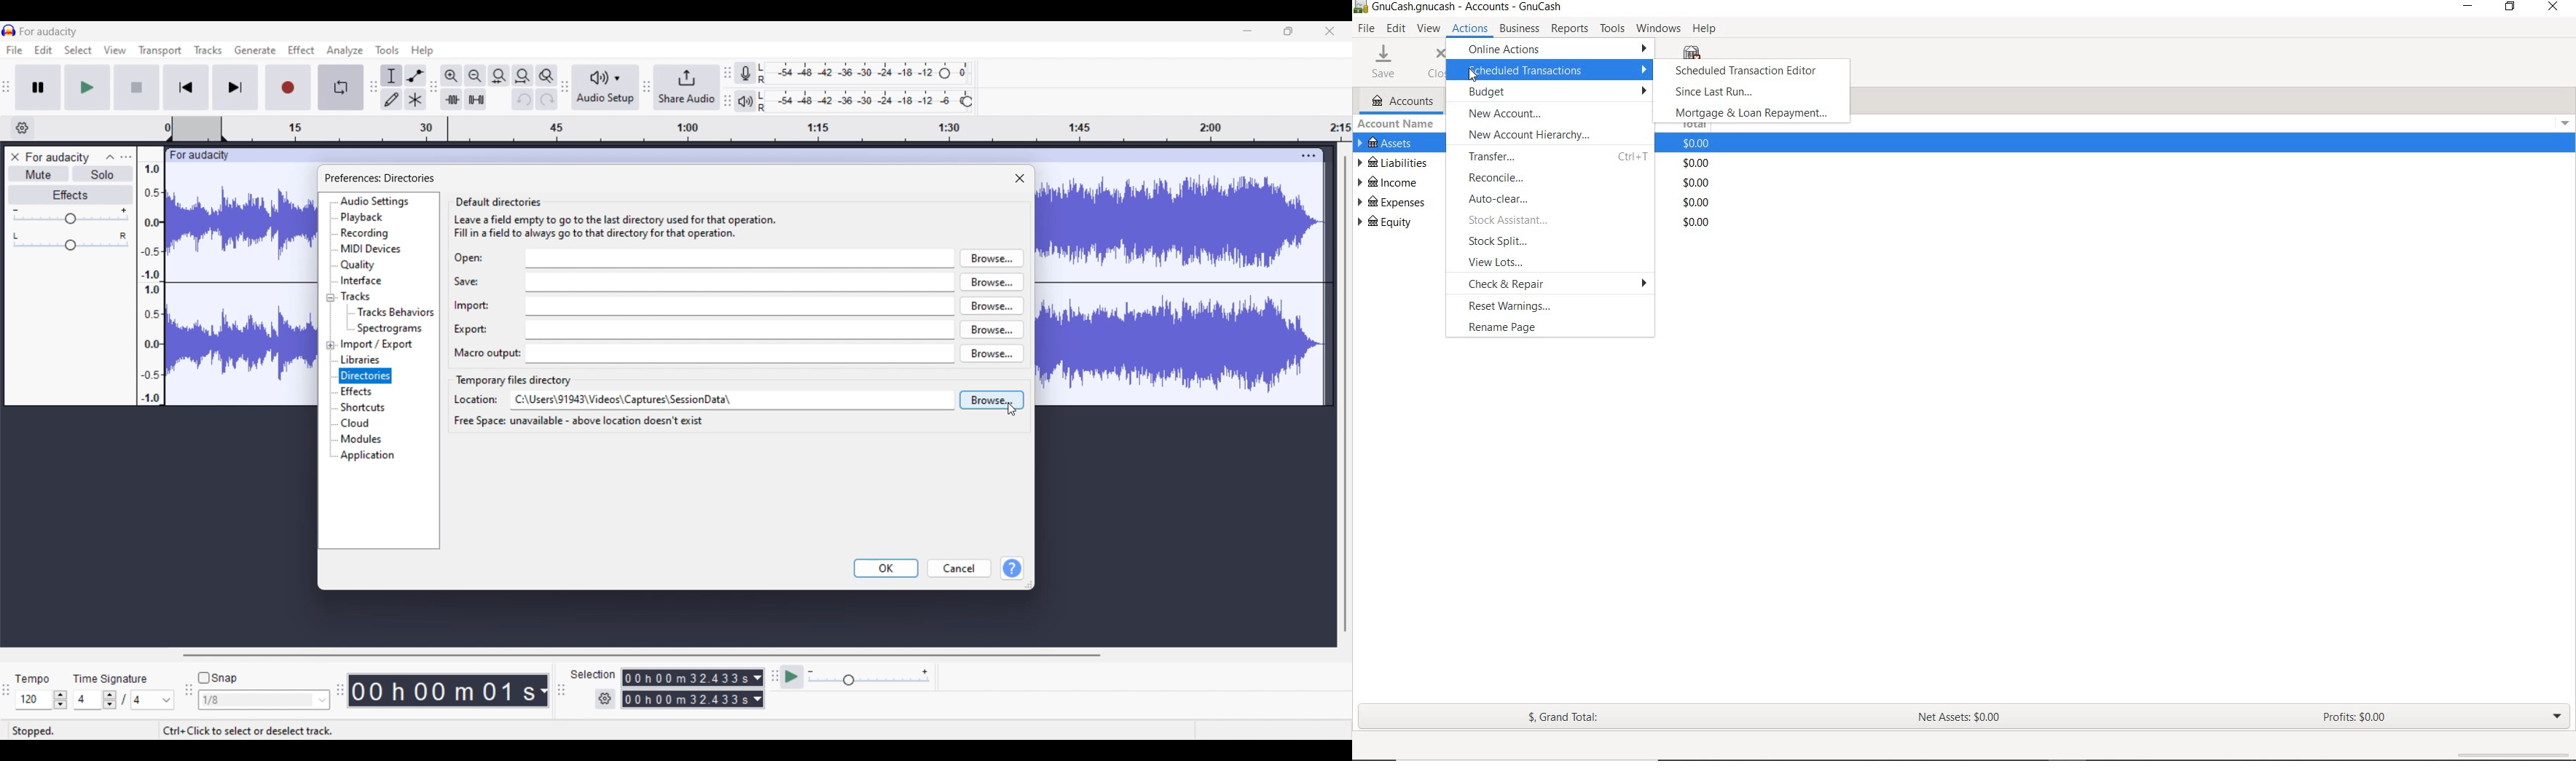  Describe the element at coordinates (992, 258) in the screenshot. I see `browse` at that location.